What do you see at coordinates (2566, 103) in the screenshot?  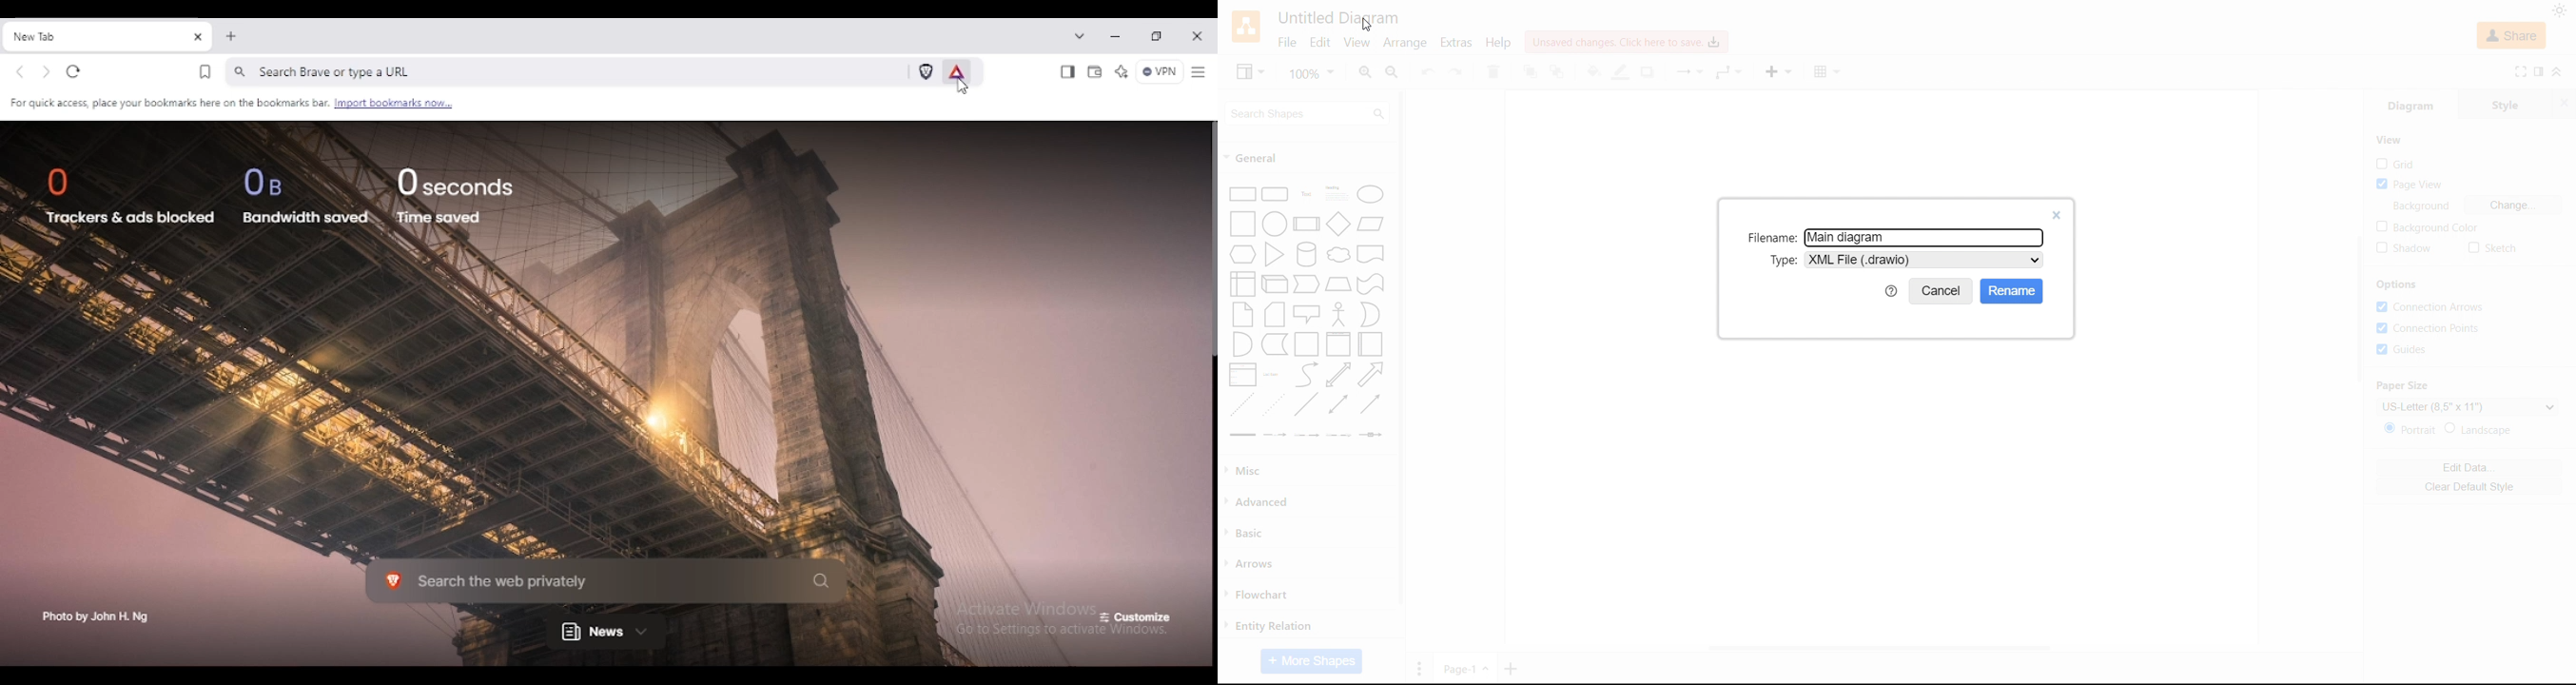 I see `Close tabs ` at bounding box center [2566, 103].